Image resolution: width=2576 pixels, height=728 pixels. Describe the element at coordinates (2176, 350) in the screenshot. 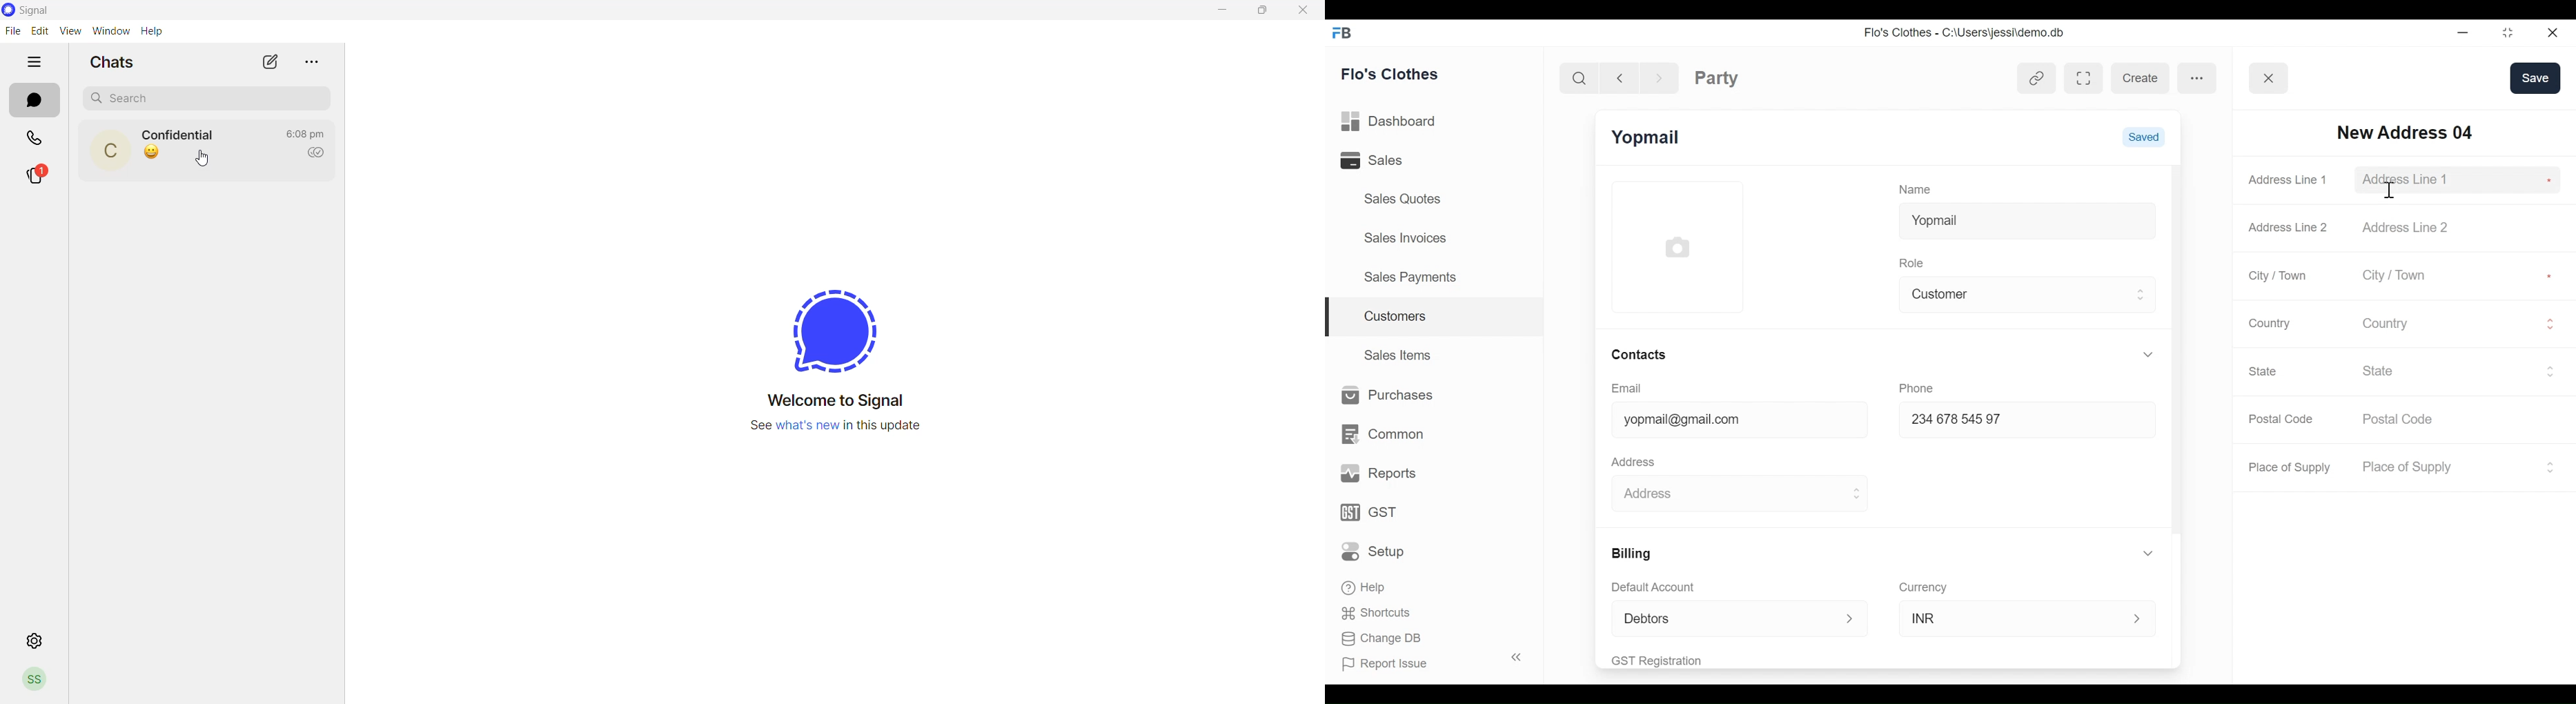

I see `Vertical Scroll bar` at that location.